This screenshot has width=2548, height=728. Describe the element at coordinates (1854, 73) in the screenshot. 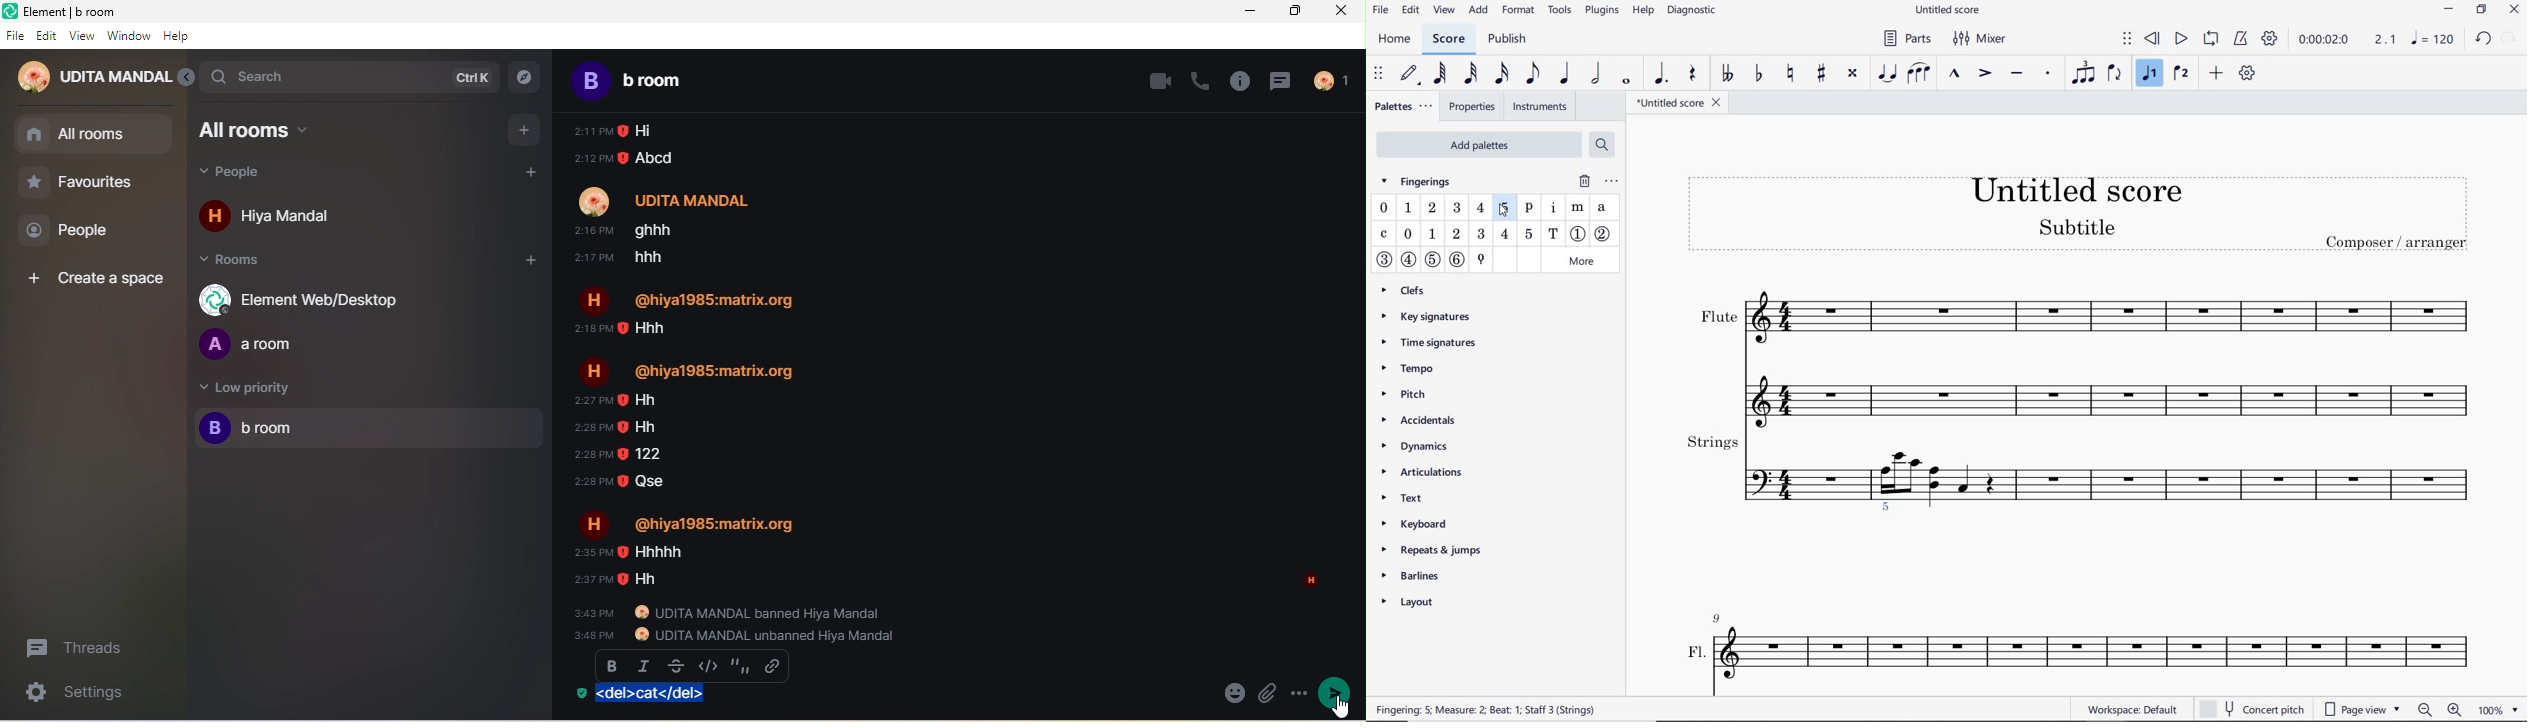

I see `toggle double-sharp` at that location.